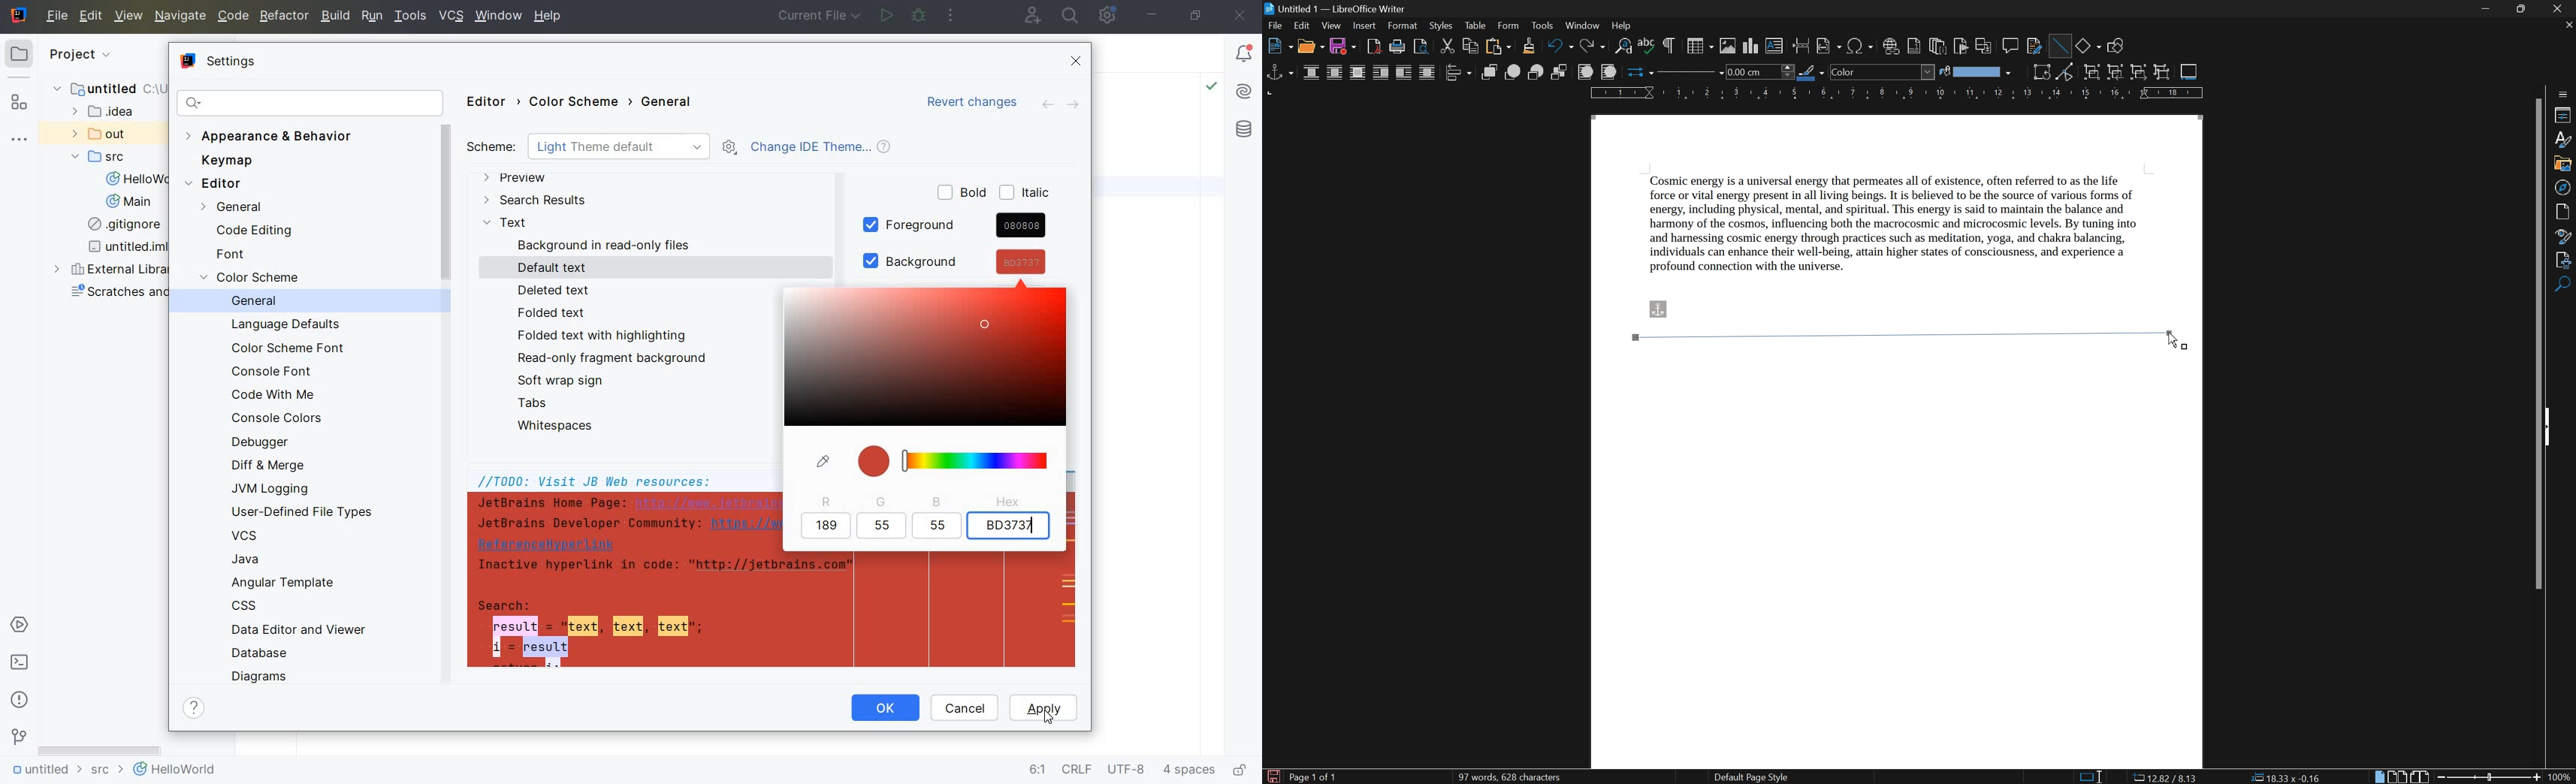 This screenshot has height=784, width=2576. I want to click on insert special characters, so click(1861, 46).